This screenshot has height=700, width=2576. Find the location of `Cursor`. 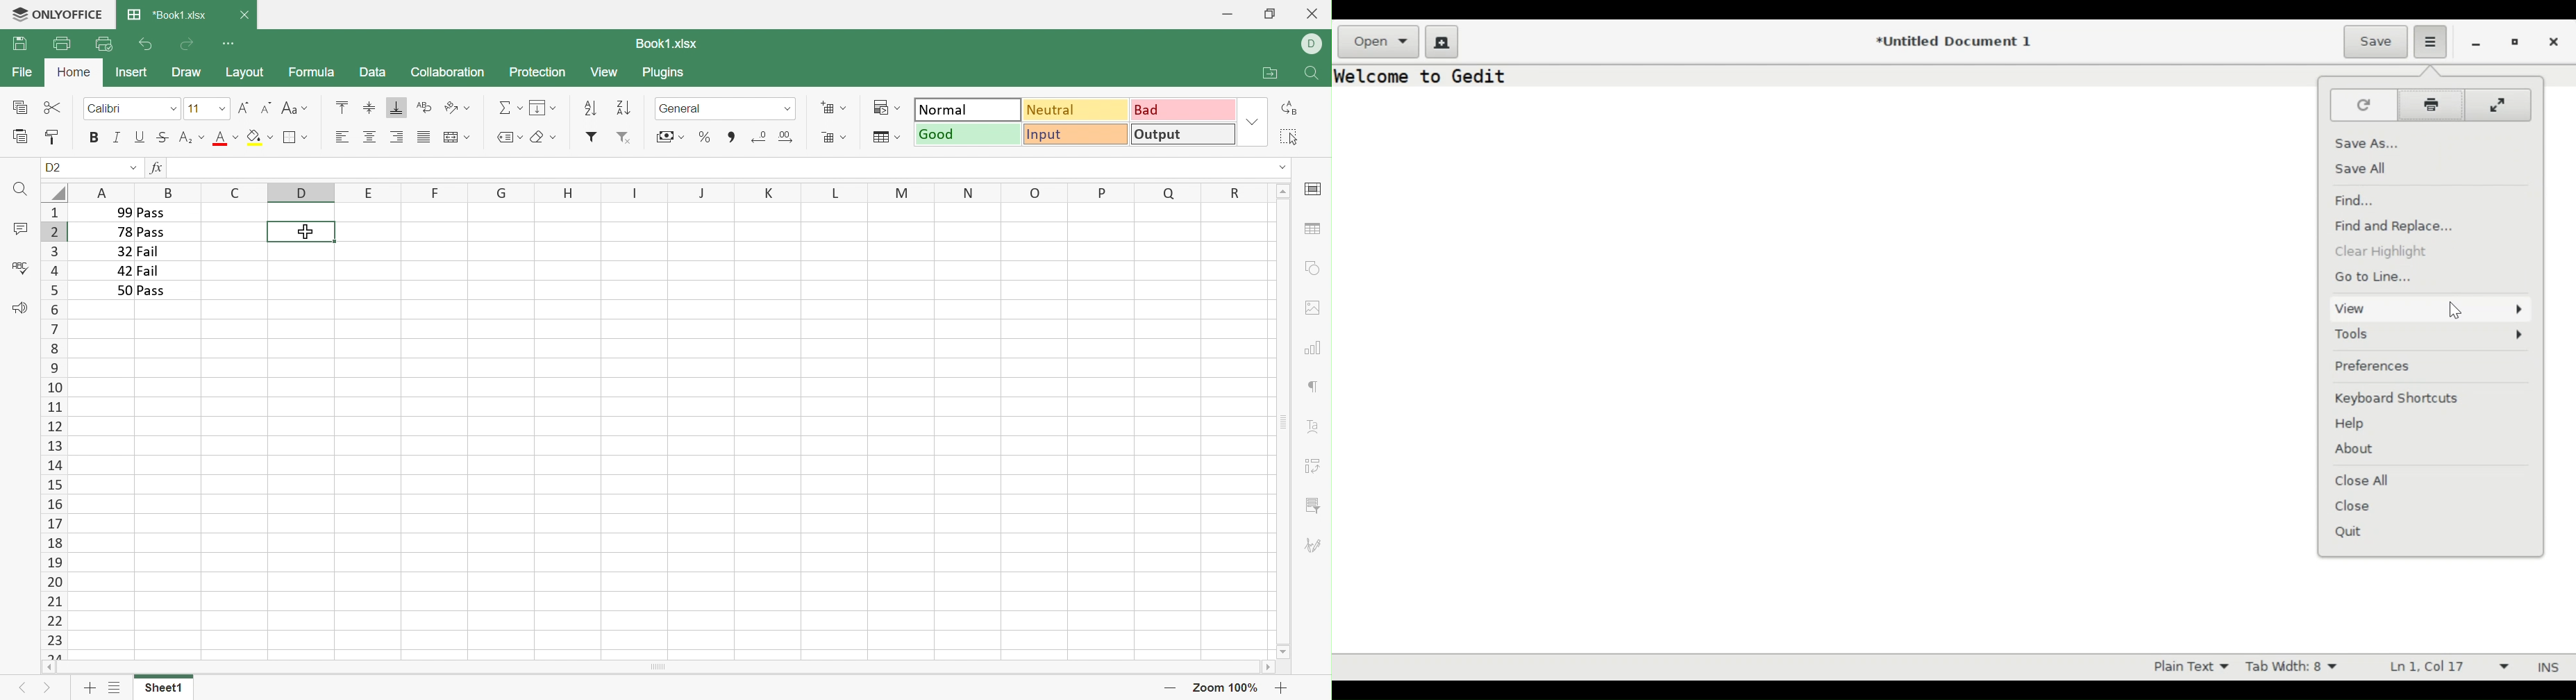

Cursor is located at coordinates (304, 231).